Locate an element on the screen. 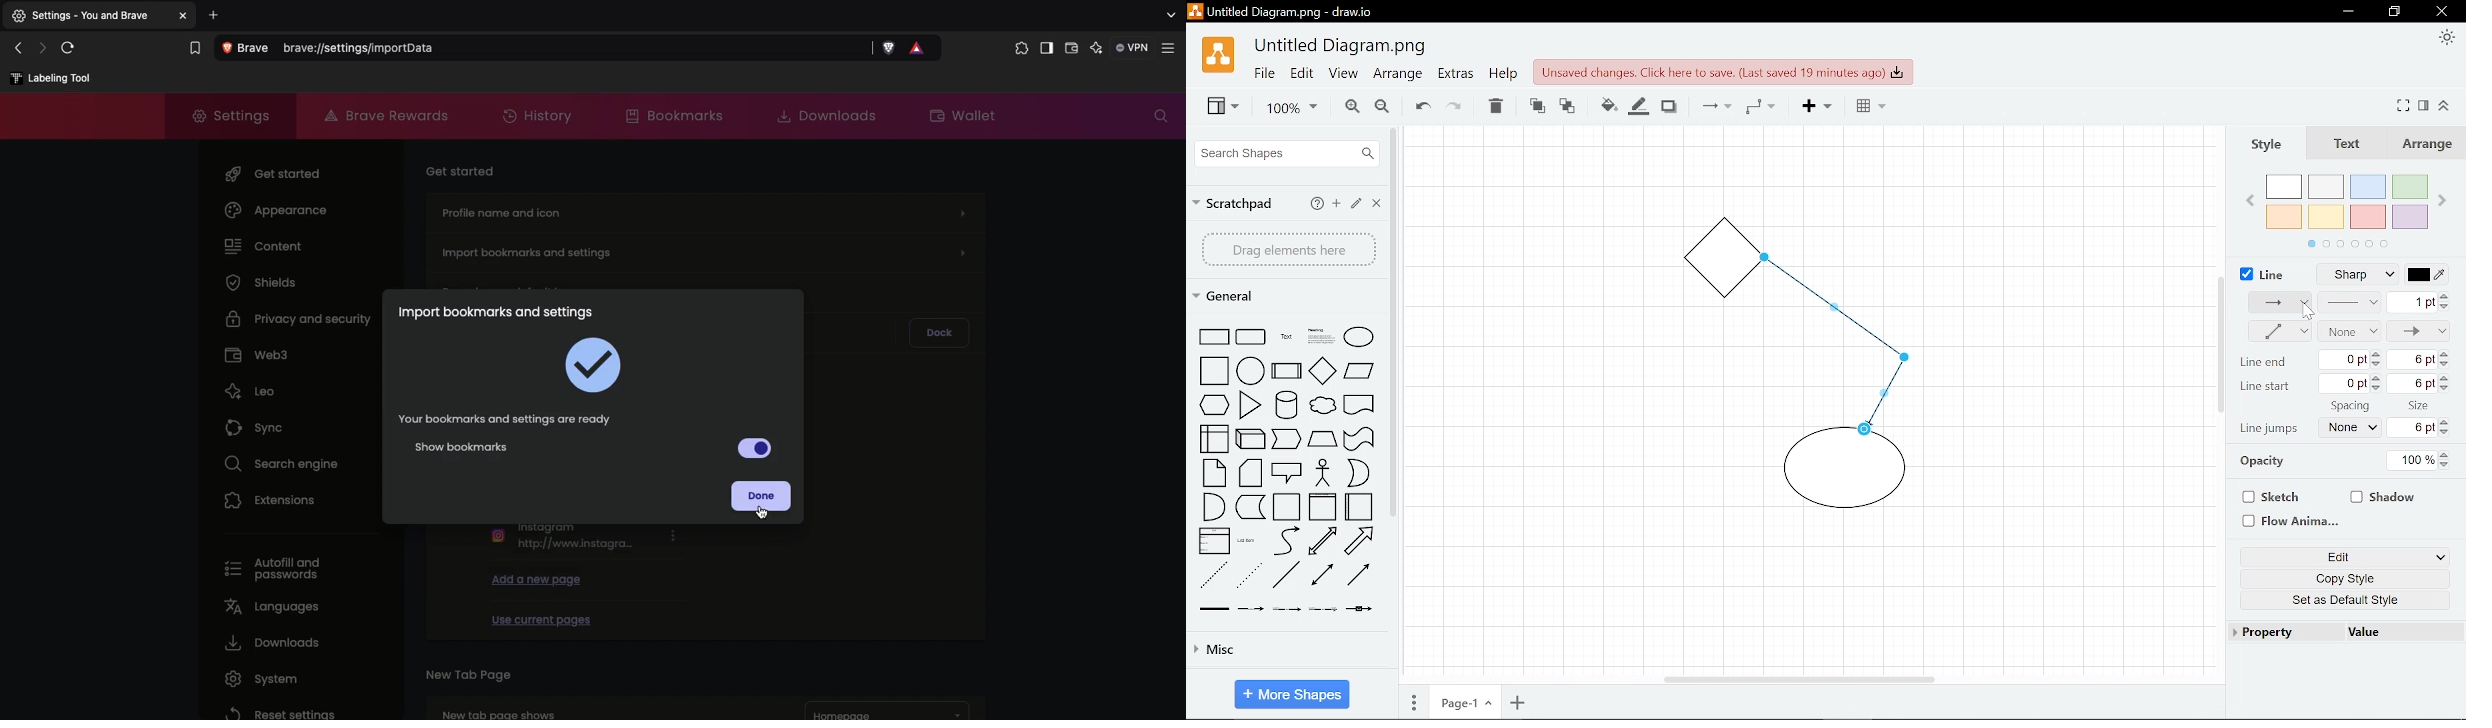 The image size is (2492, 728). Import bookmarks and settings is located at coordinates (496, 311).